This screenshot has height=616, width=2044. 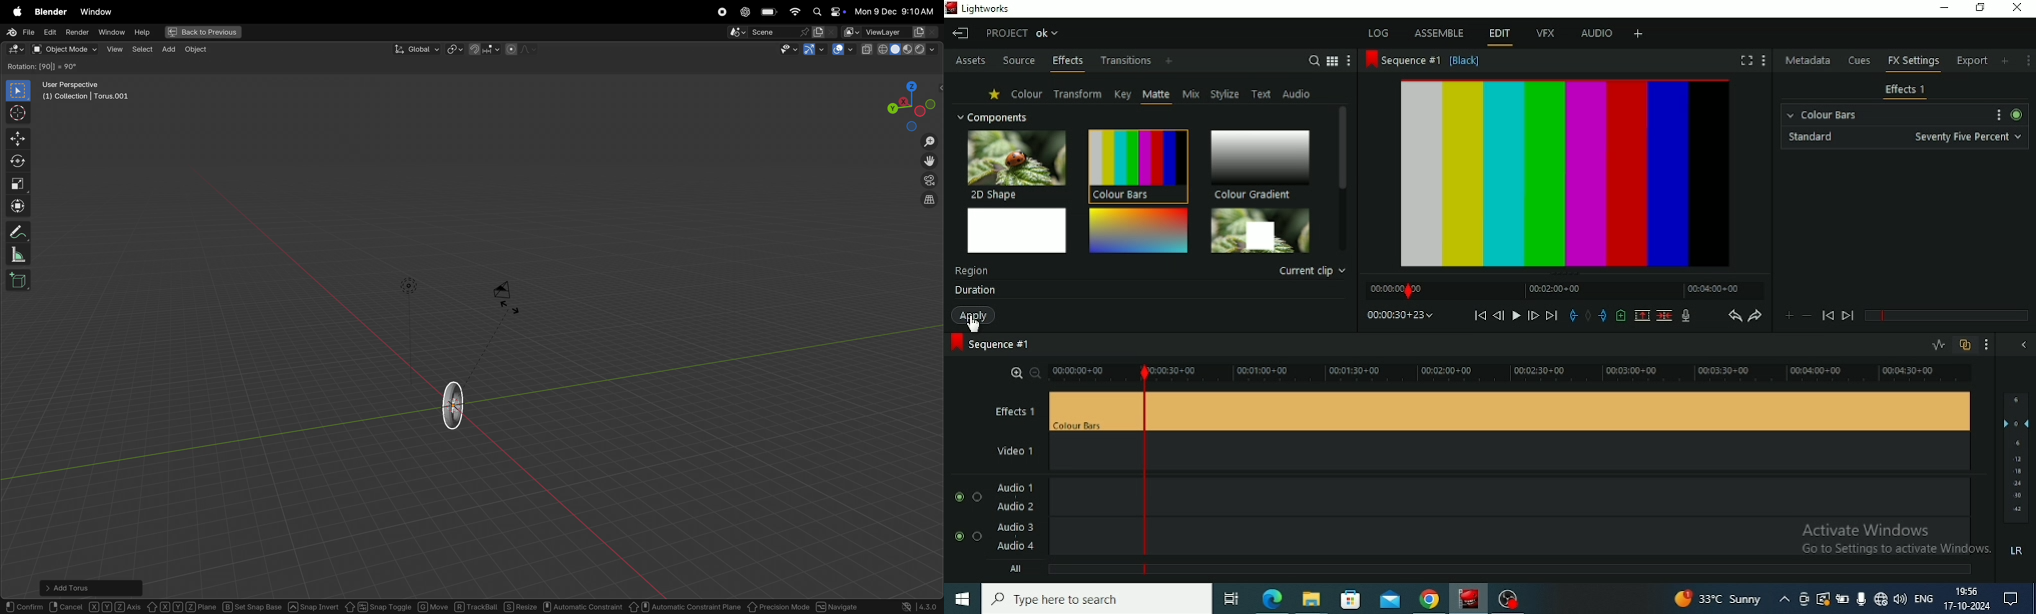 What do you see at coordinates (1828, 316) in the screenshot?
I see `Jump to previous keyframe` at bounding box center [1828, 316].